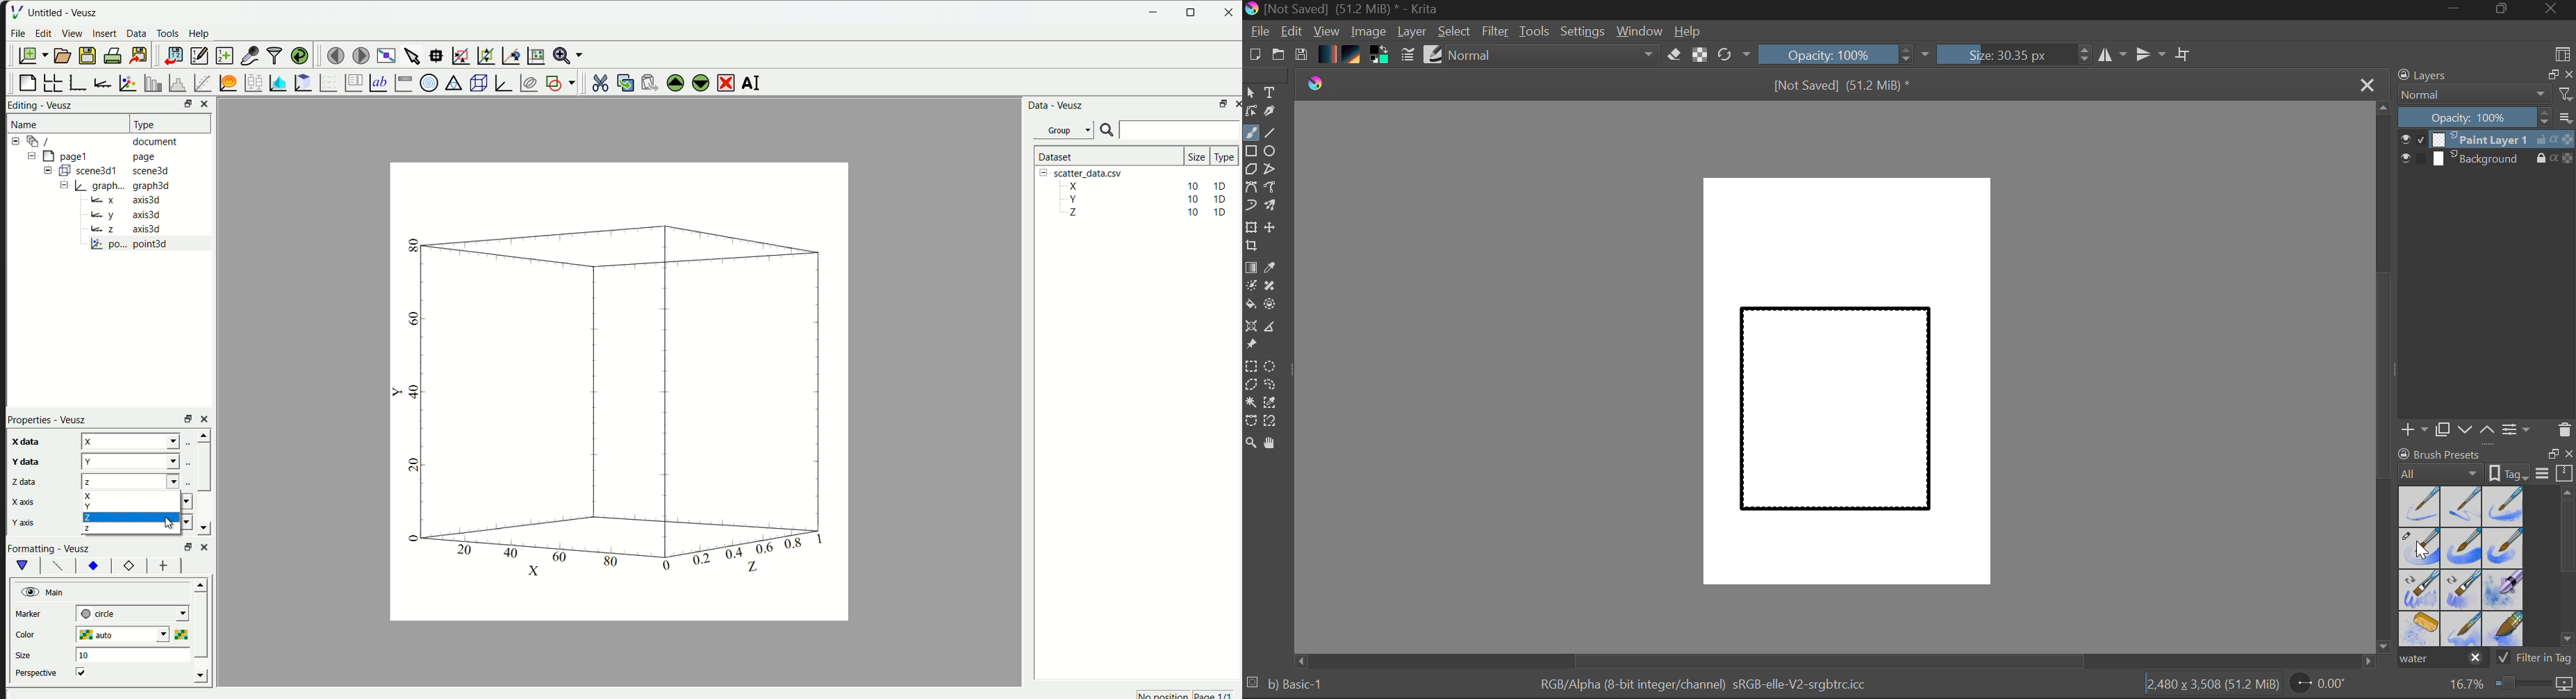 The image size is (2576, 700). What do you see at coordinates (302, 83) in the screenshot?
I see `clipboard` at bounding box center [302, 83].